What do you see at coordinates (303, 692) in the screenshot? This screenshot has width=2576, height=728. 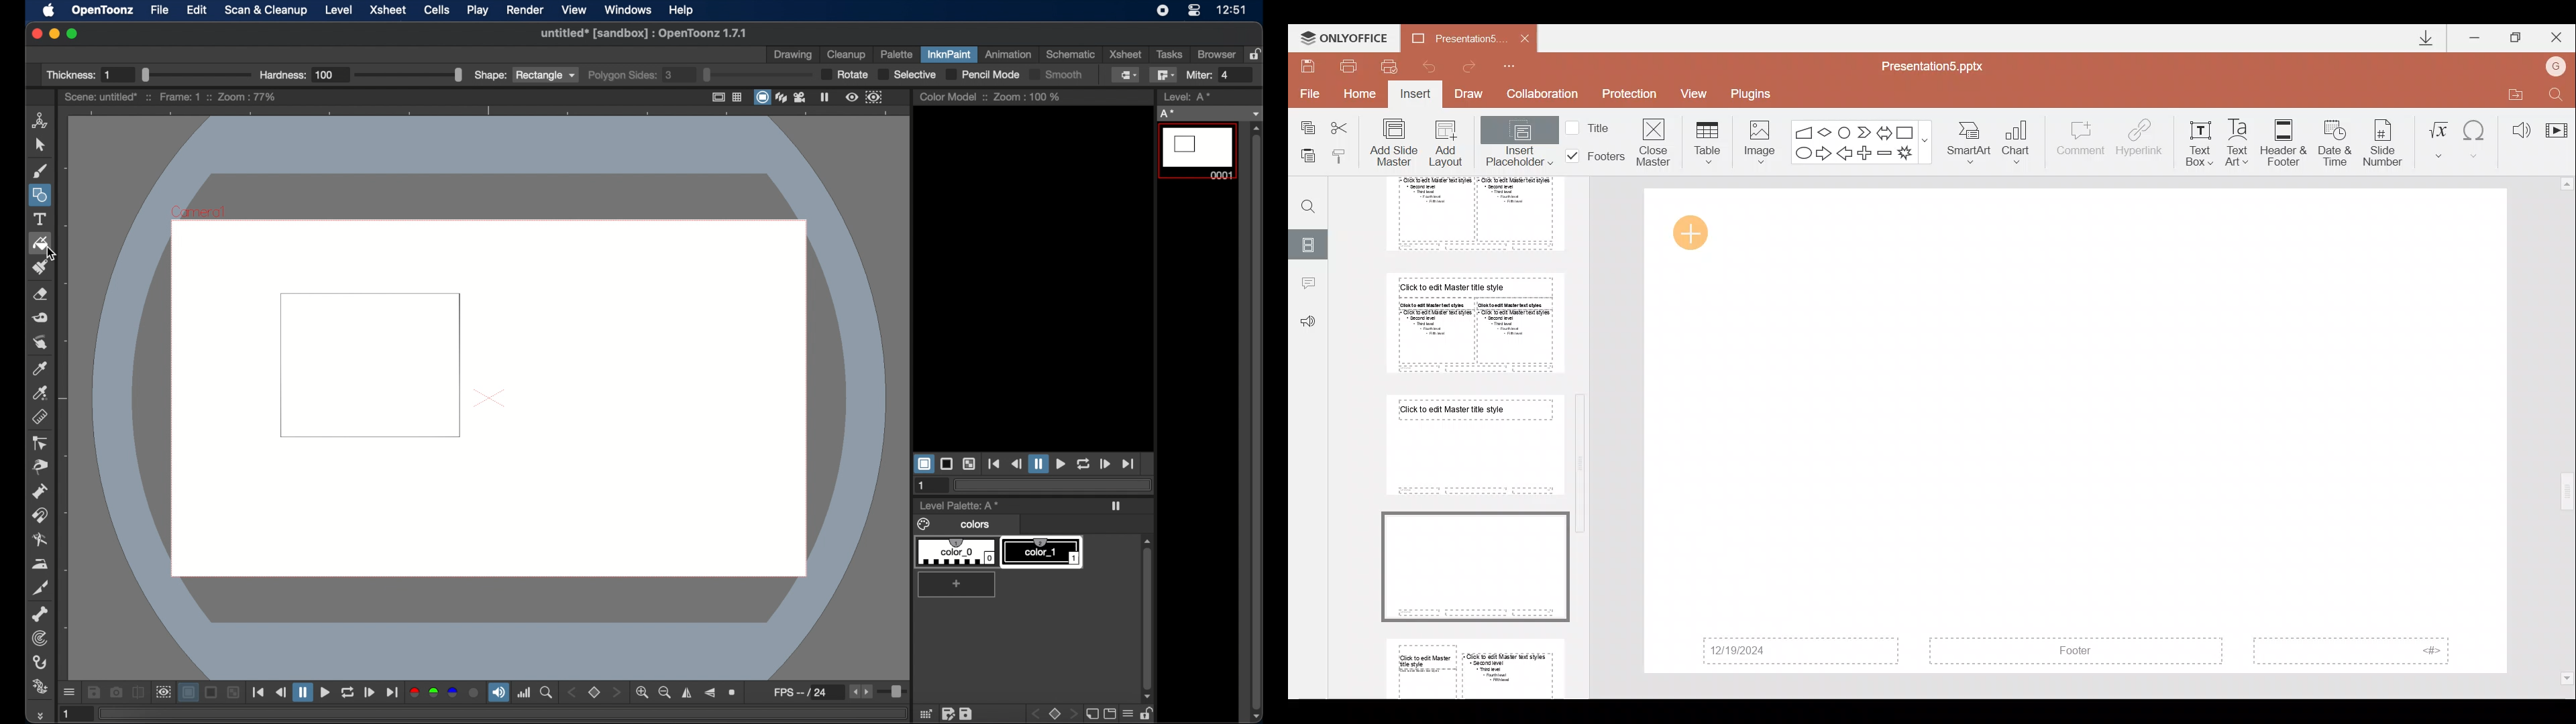 I see `pause button` at bounding box center [303, 692].